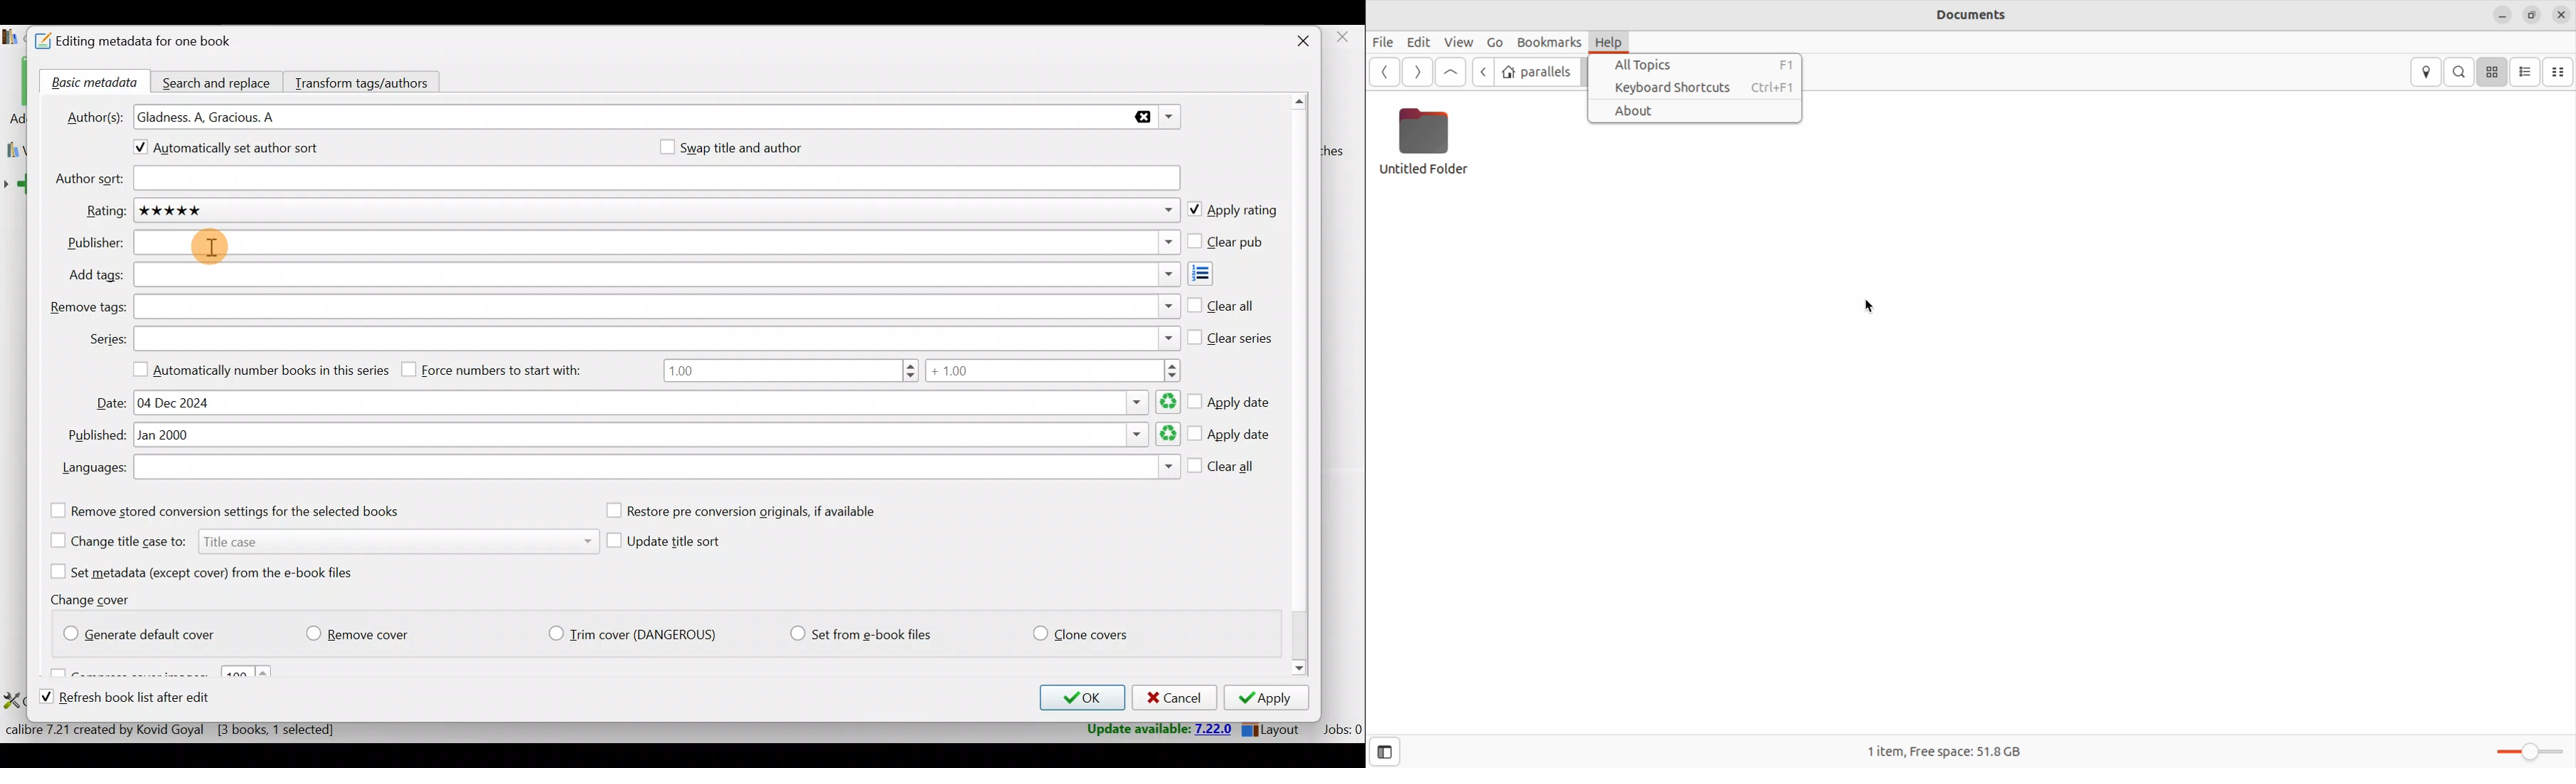  Describe the element at coordinates (656, 469) in the screenshot. I see `Languages` at that location.